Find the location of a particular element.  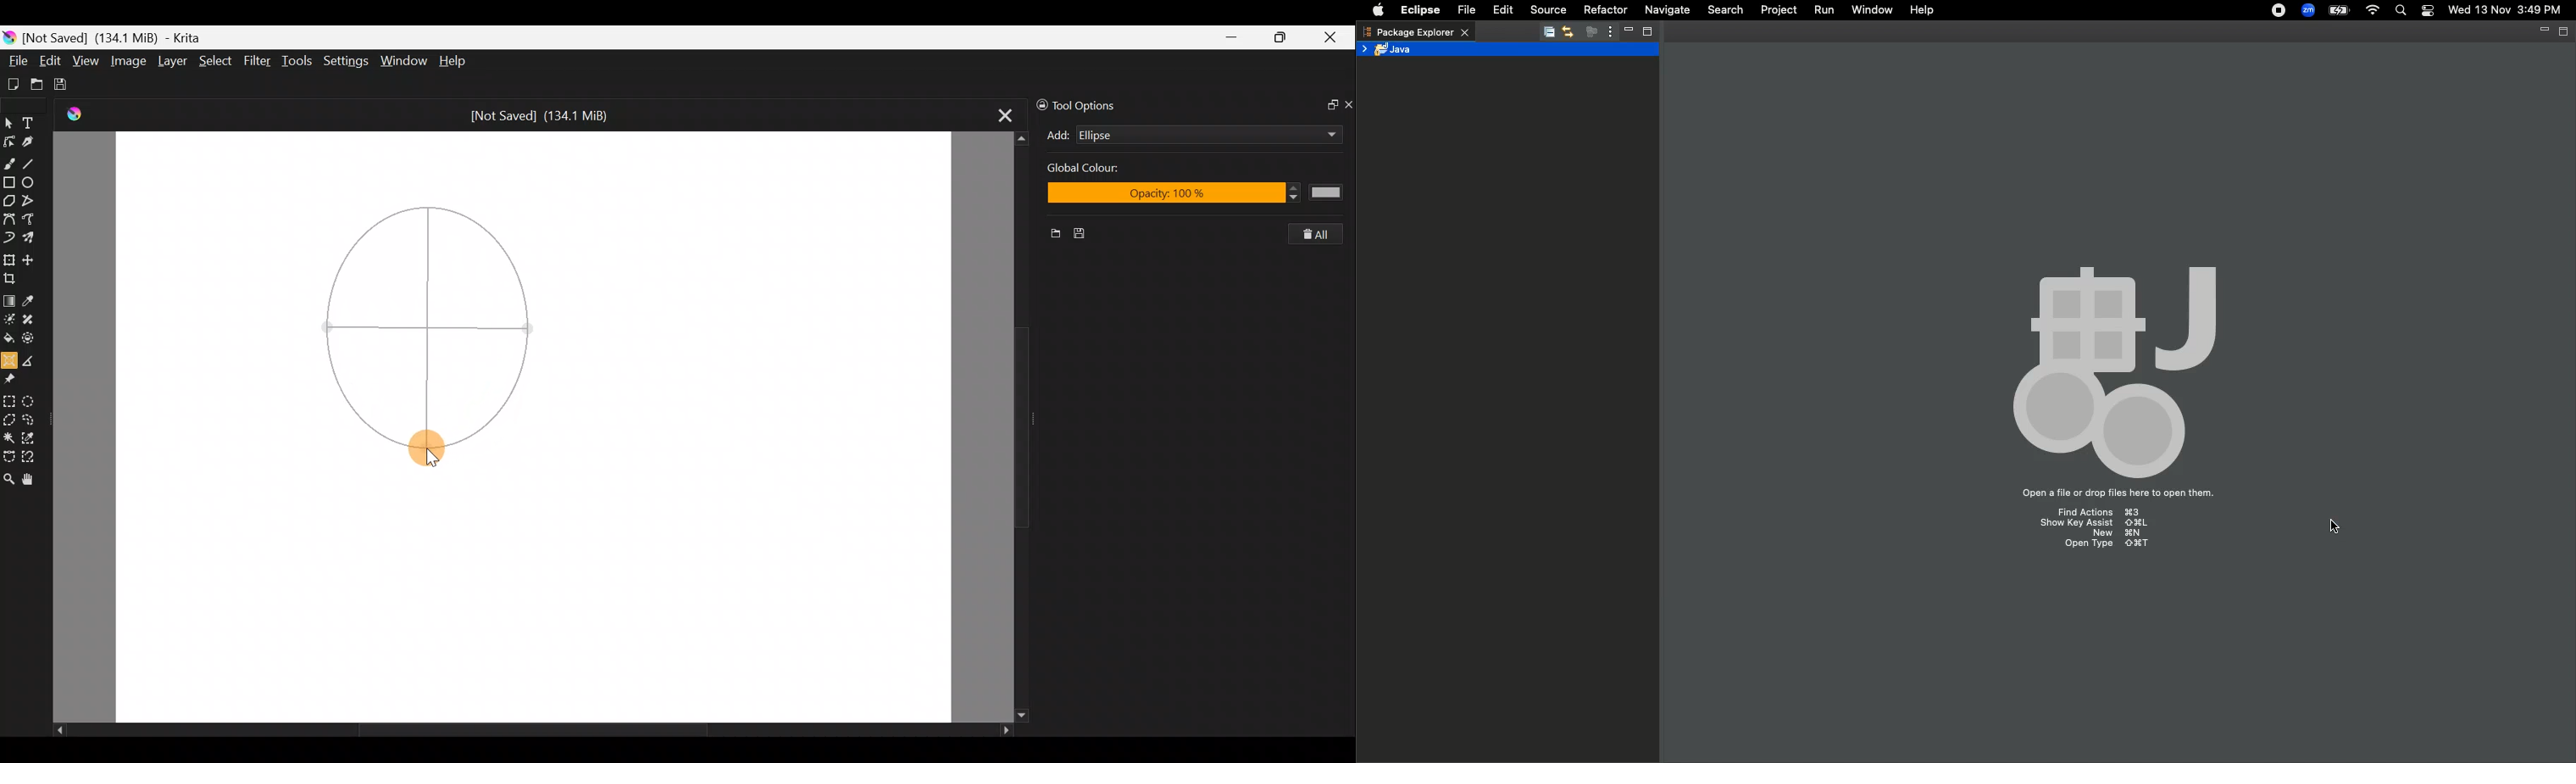

Freehand selection tool is located at coordinates (33, 418).